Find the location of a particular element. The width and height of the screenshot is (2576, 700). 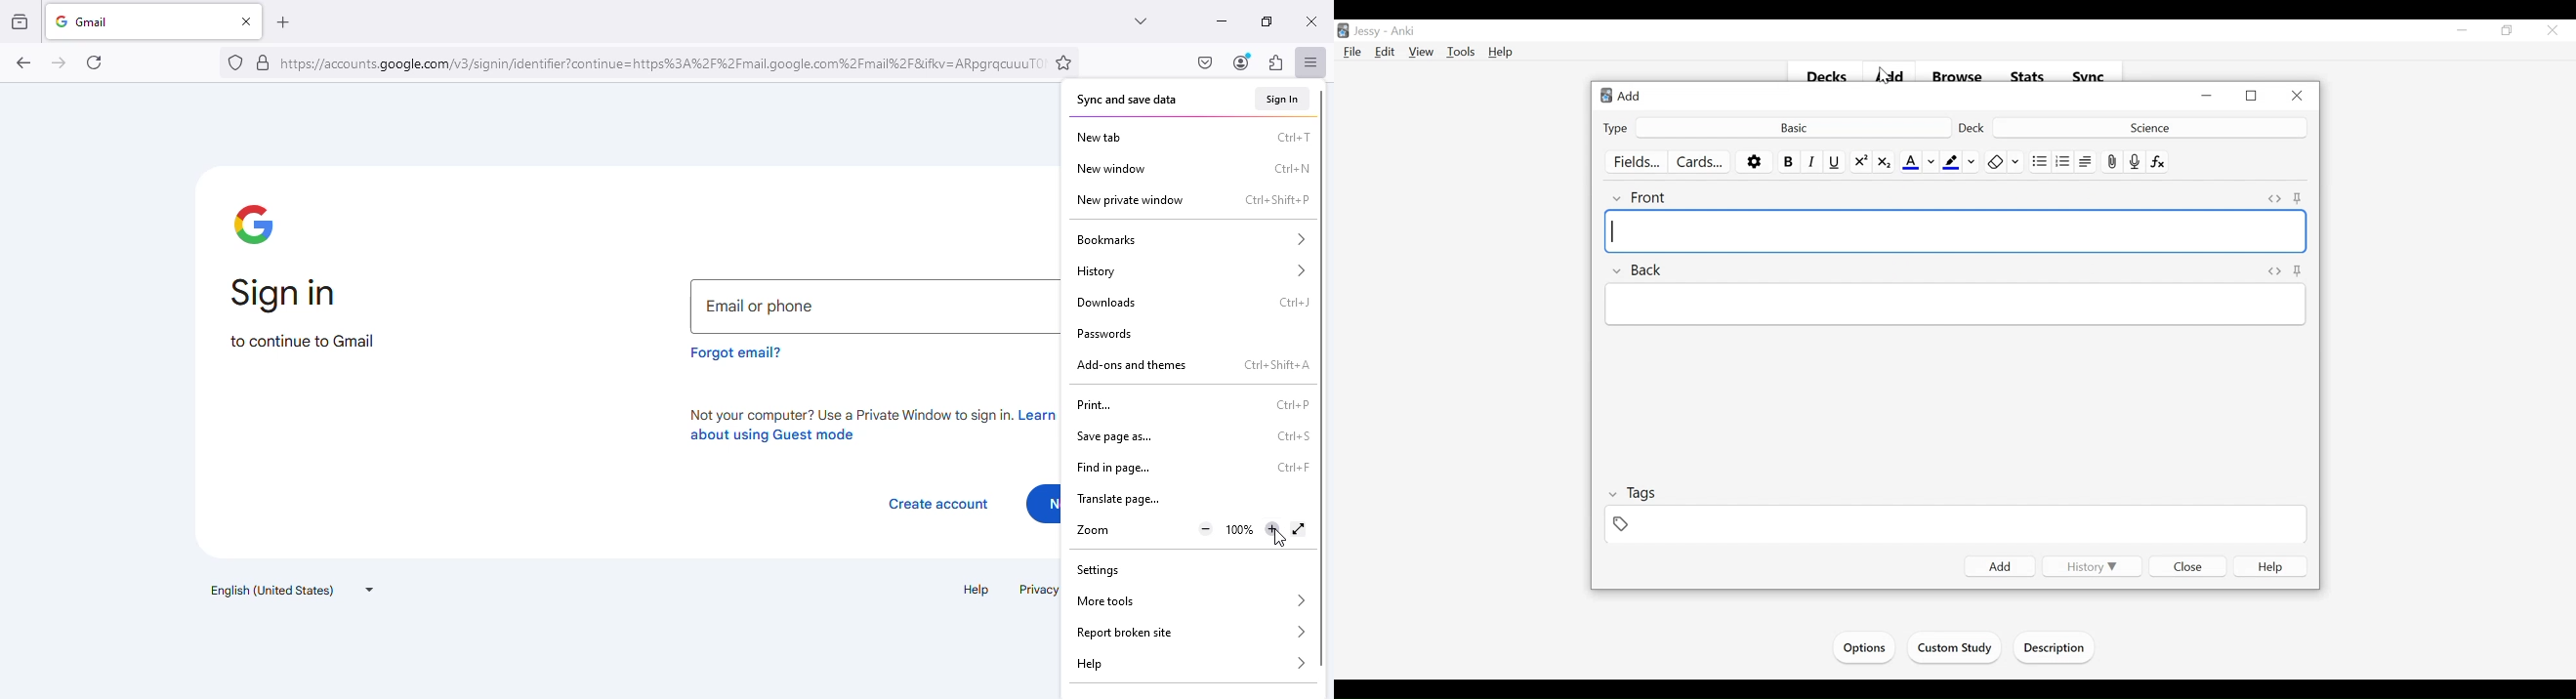

text language is located at coordinates (294, 590).